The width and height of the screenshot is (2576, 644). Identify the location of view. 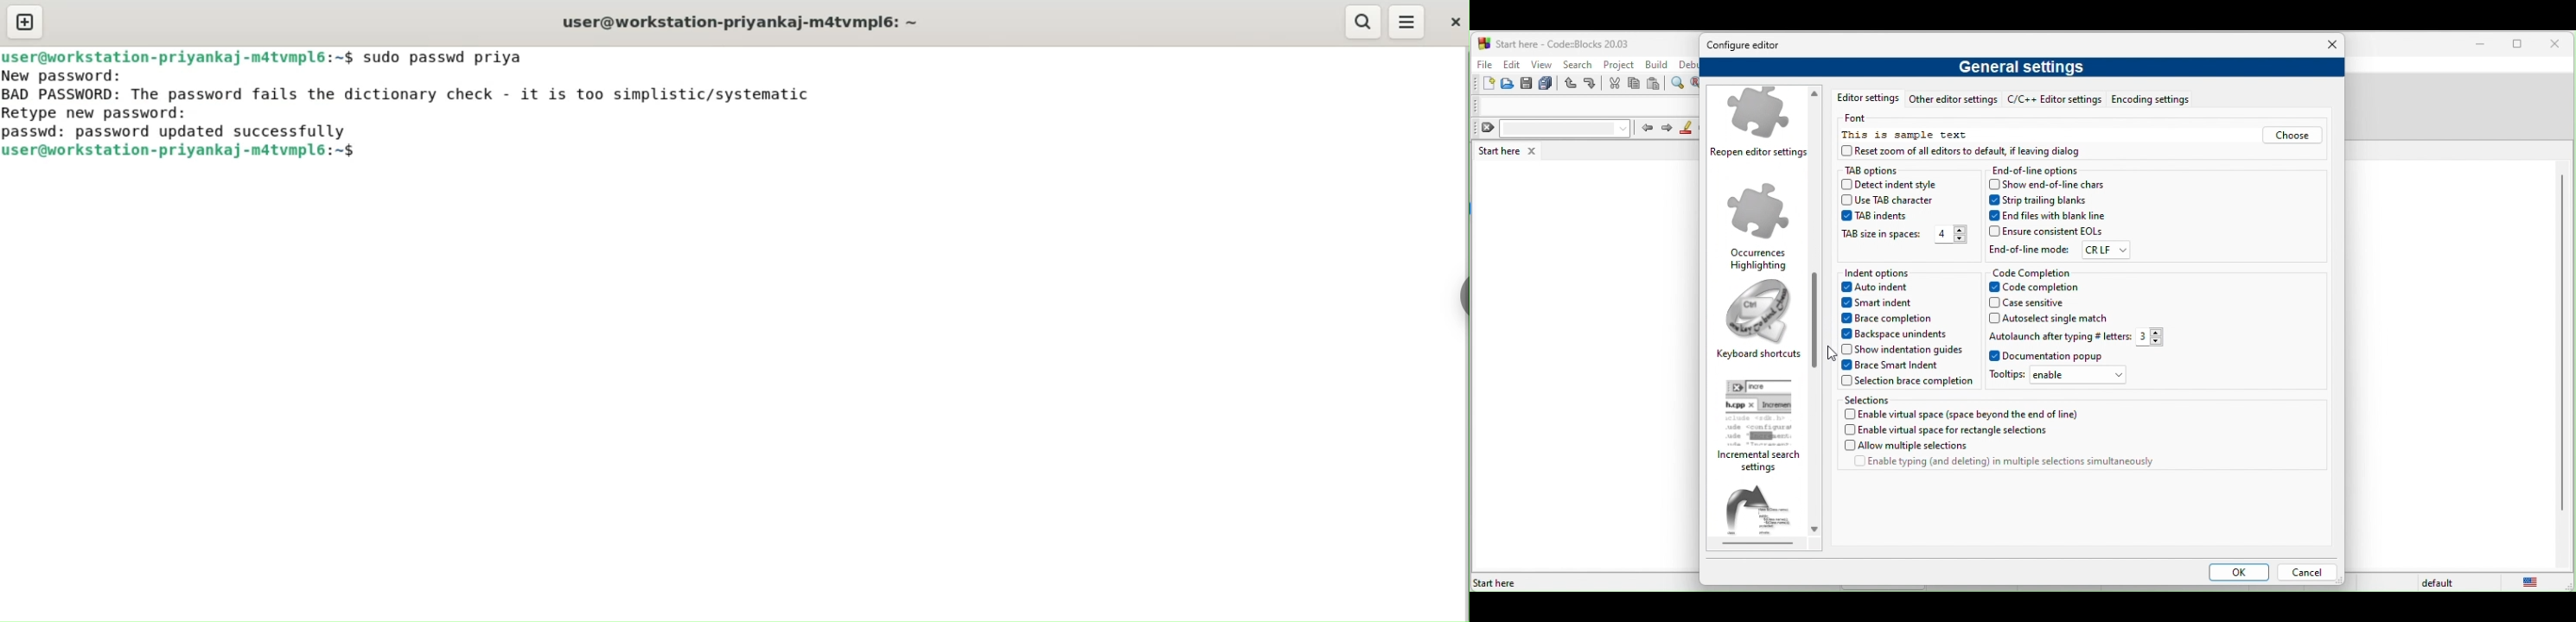
(1542, 64).